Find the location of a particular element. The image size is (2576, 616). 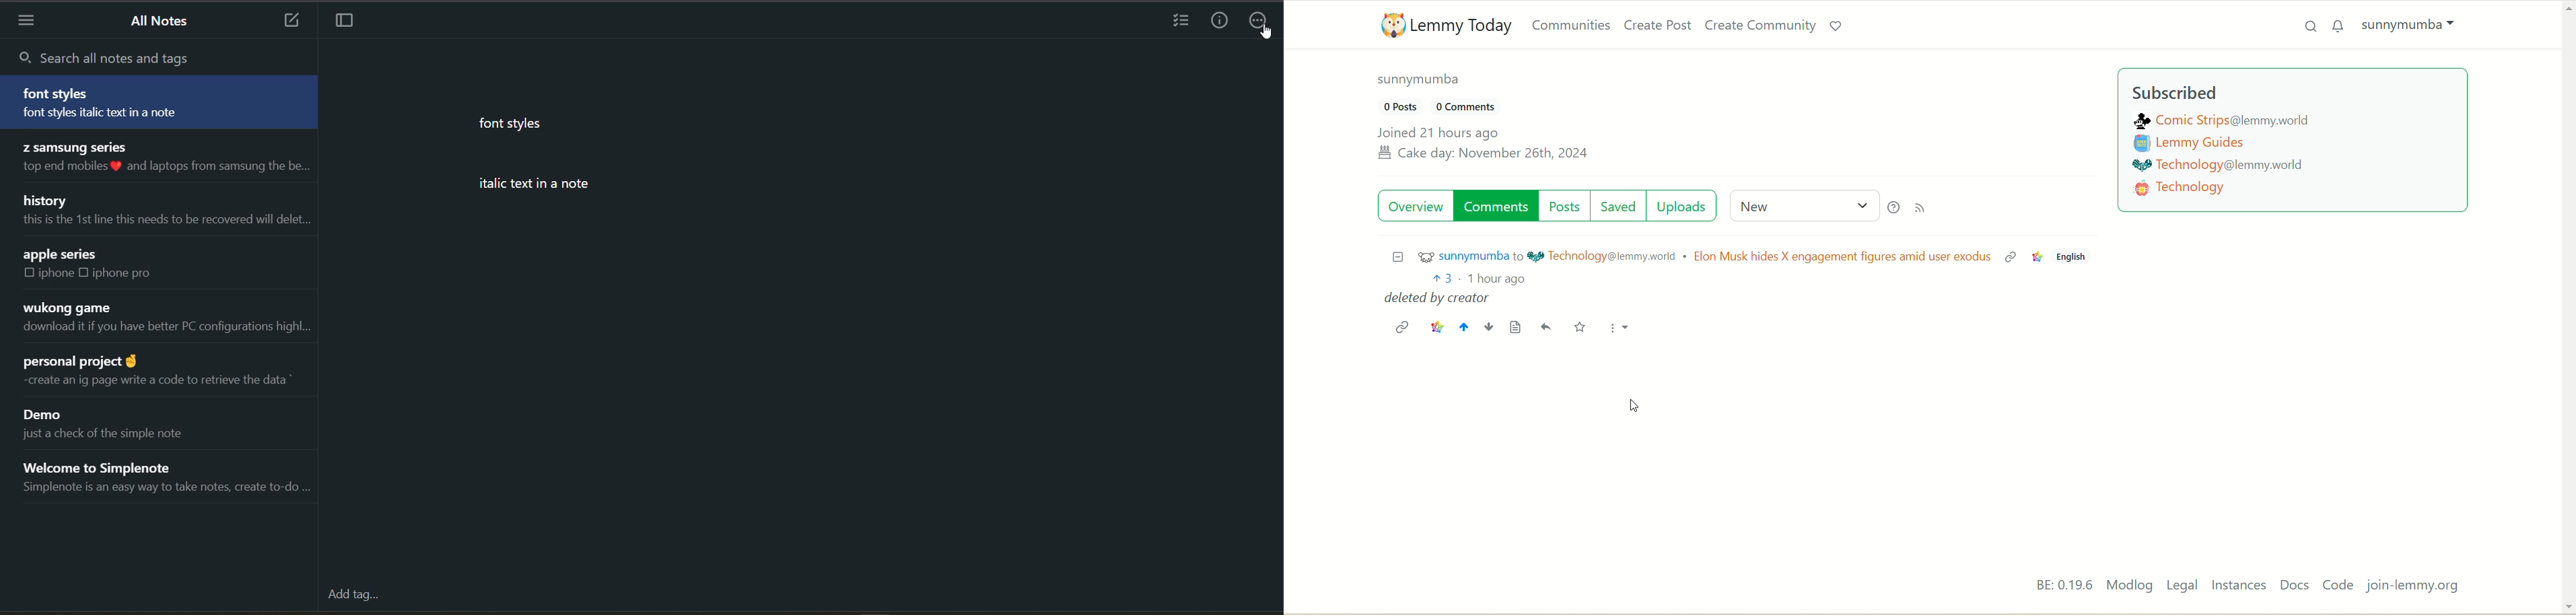

3 votes up is located at coordinates (1442, 277).